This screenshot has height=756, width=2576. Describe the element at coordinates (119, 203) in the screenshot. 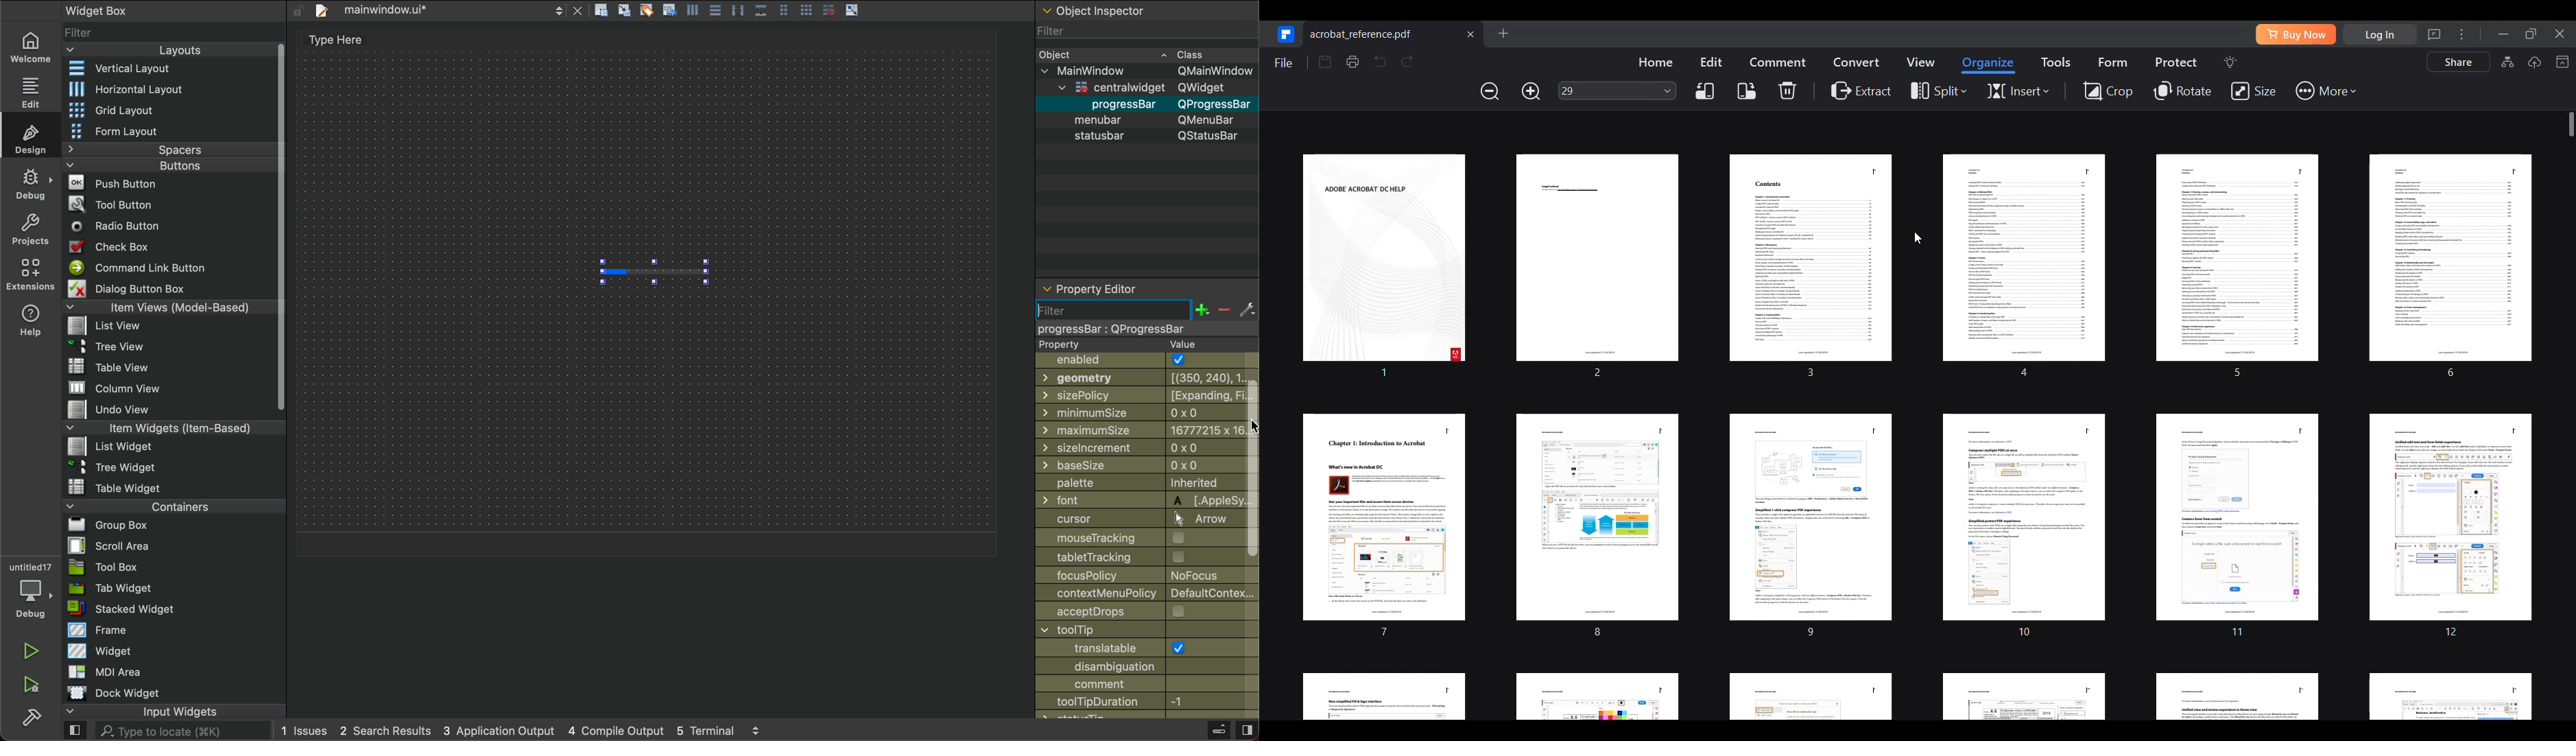

I see `Tool Button` at that location.